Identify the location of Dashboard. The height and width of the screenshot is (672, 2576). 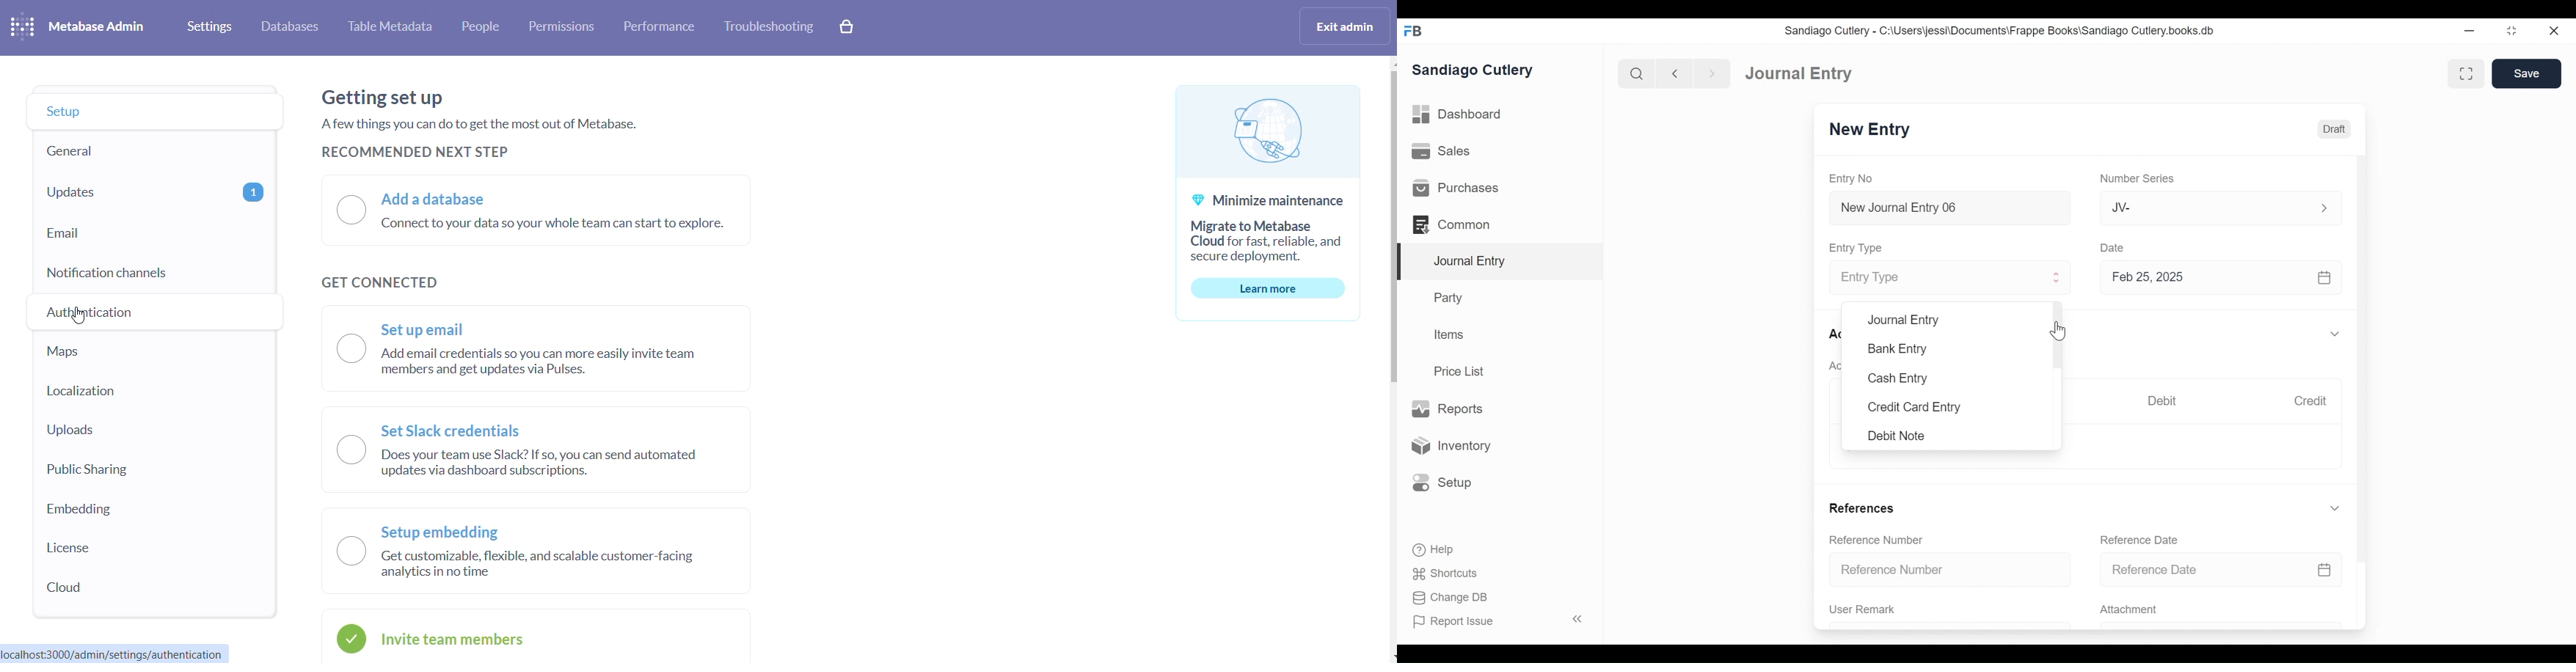
(1458, 115).